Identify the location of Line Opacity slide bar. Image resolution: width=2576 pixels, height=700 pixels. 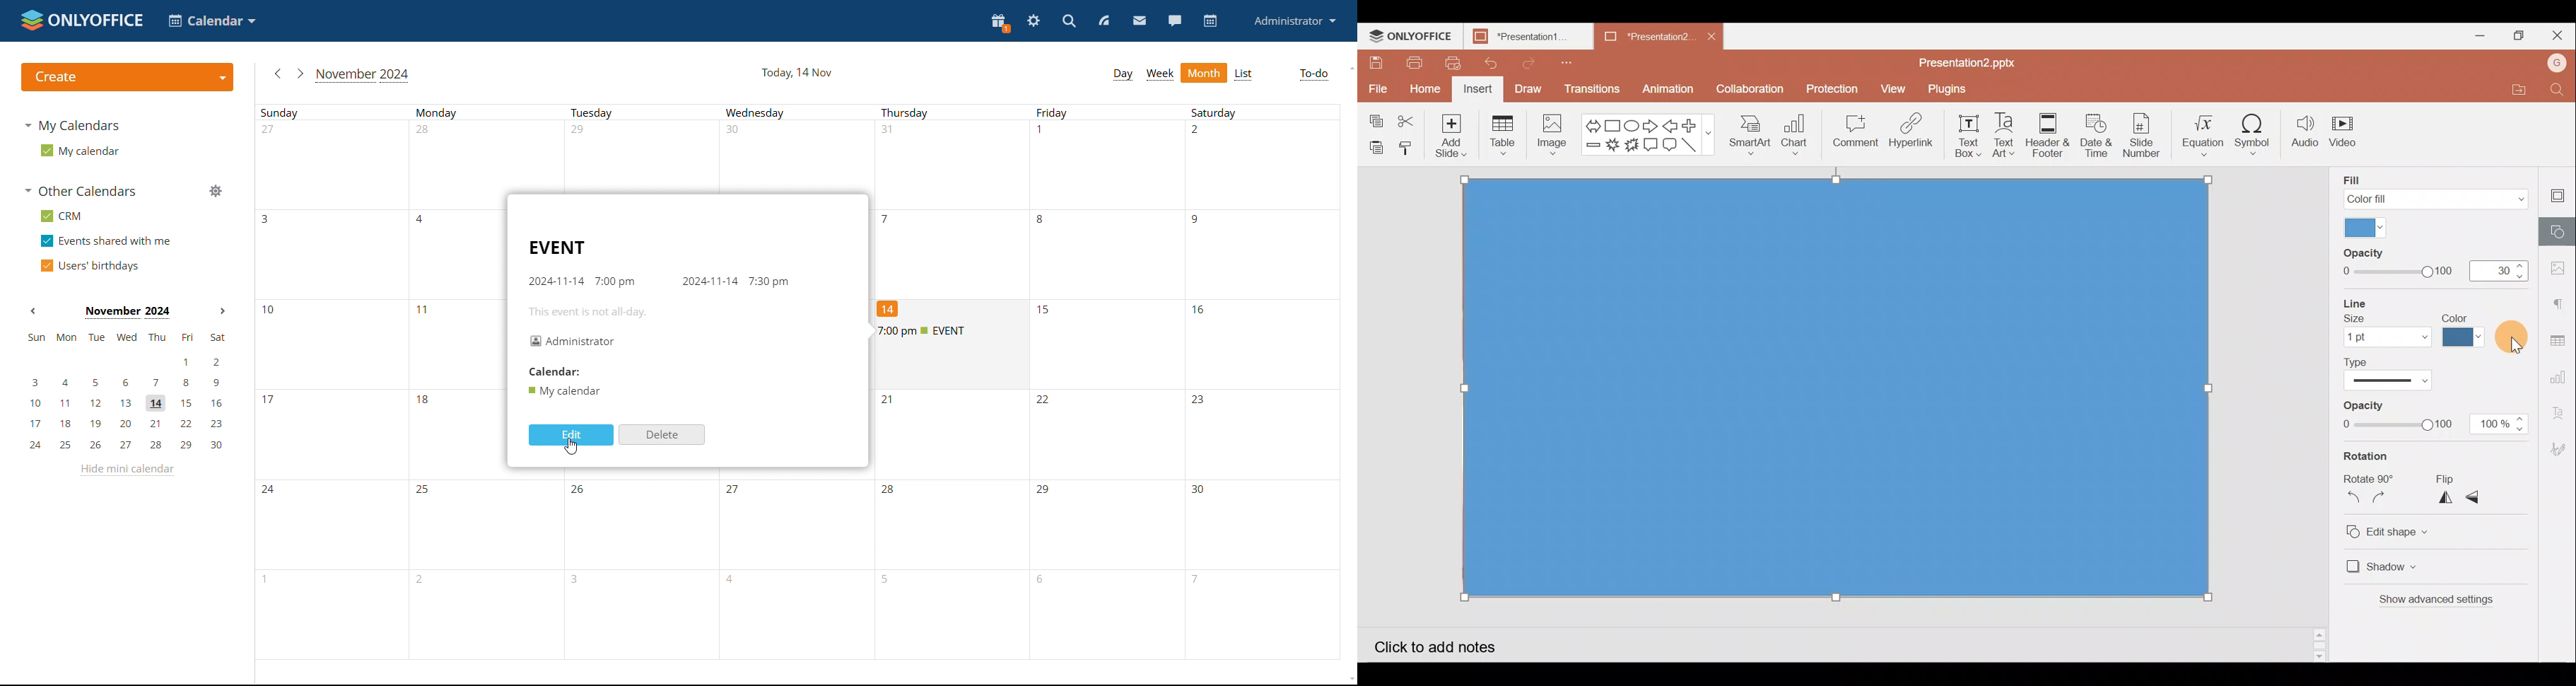
(2396, 417).